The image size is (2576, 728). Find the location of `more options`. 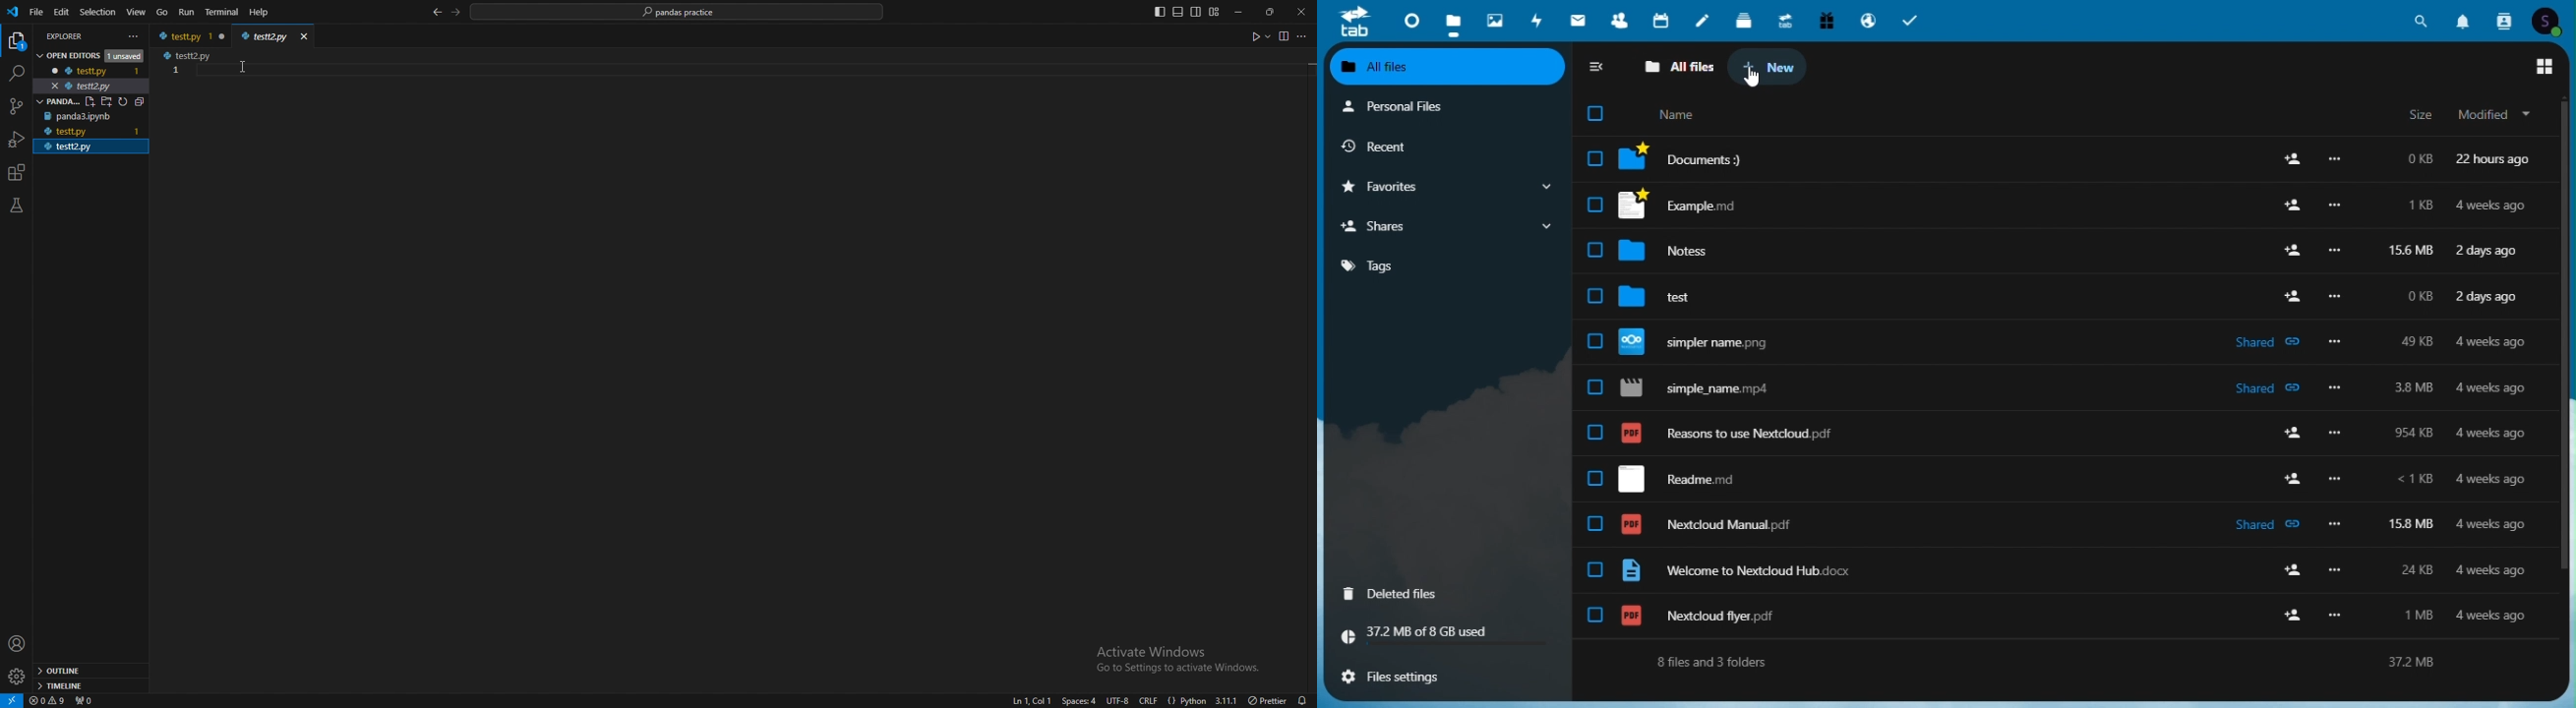

more options is located at coordinates (2334, 253).